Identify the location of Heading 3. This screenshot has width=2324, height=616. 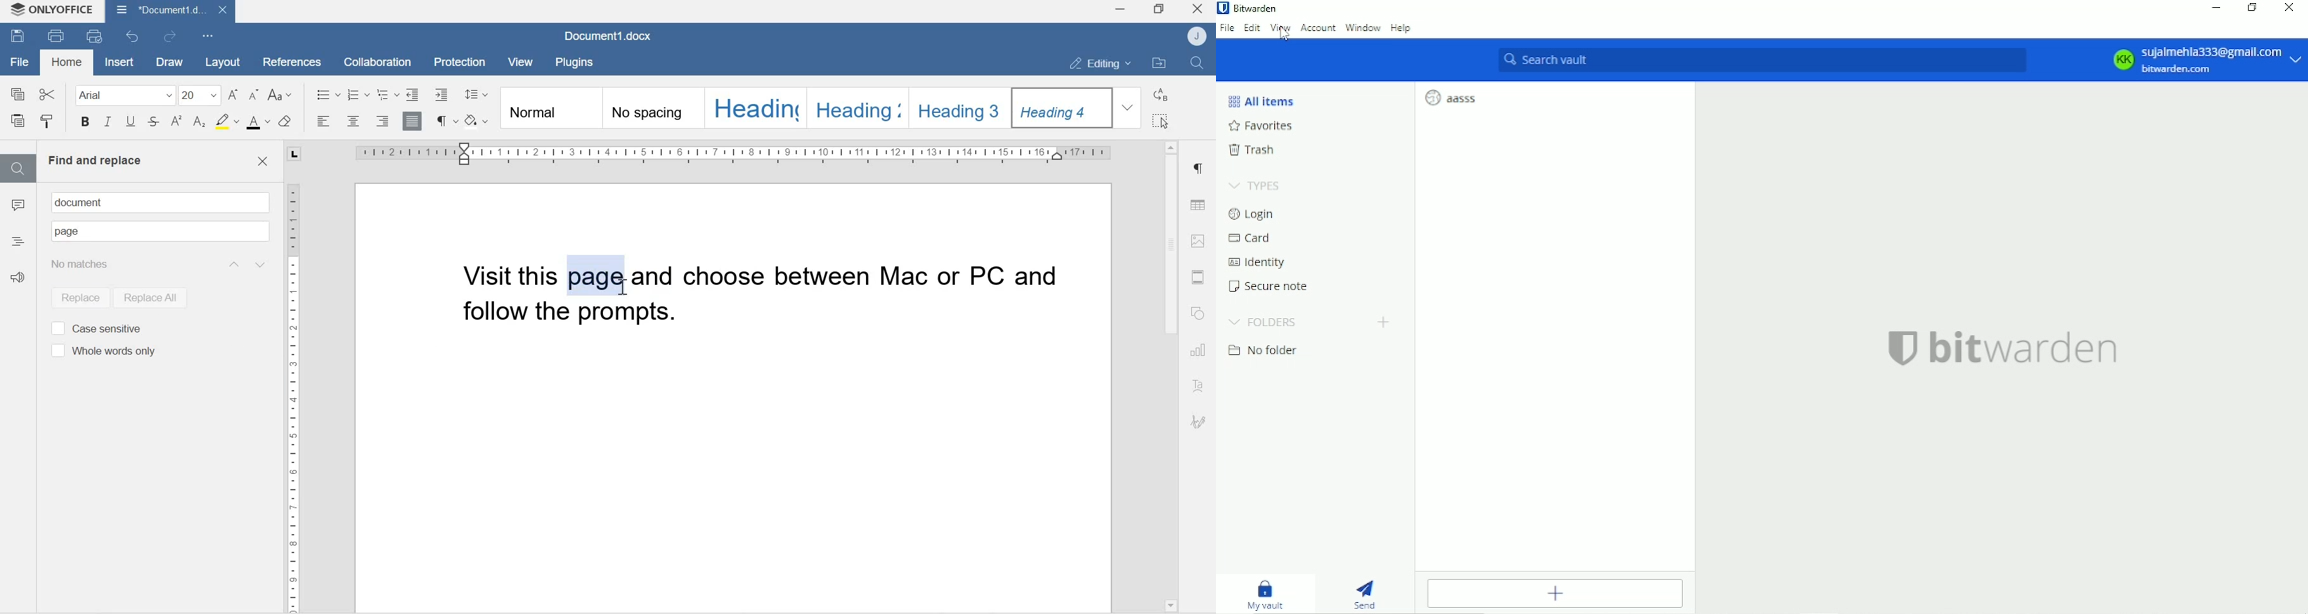
(962, 106).